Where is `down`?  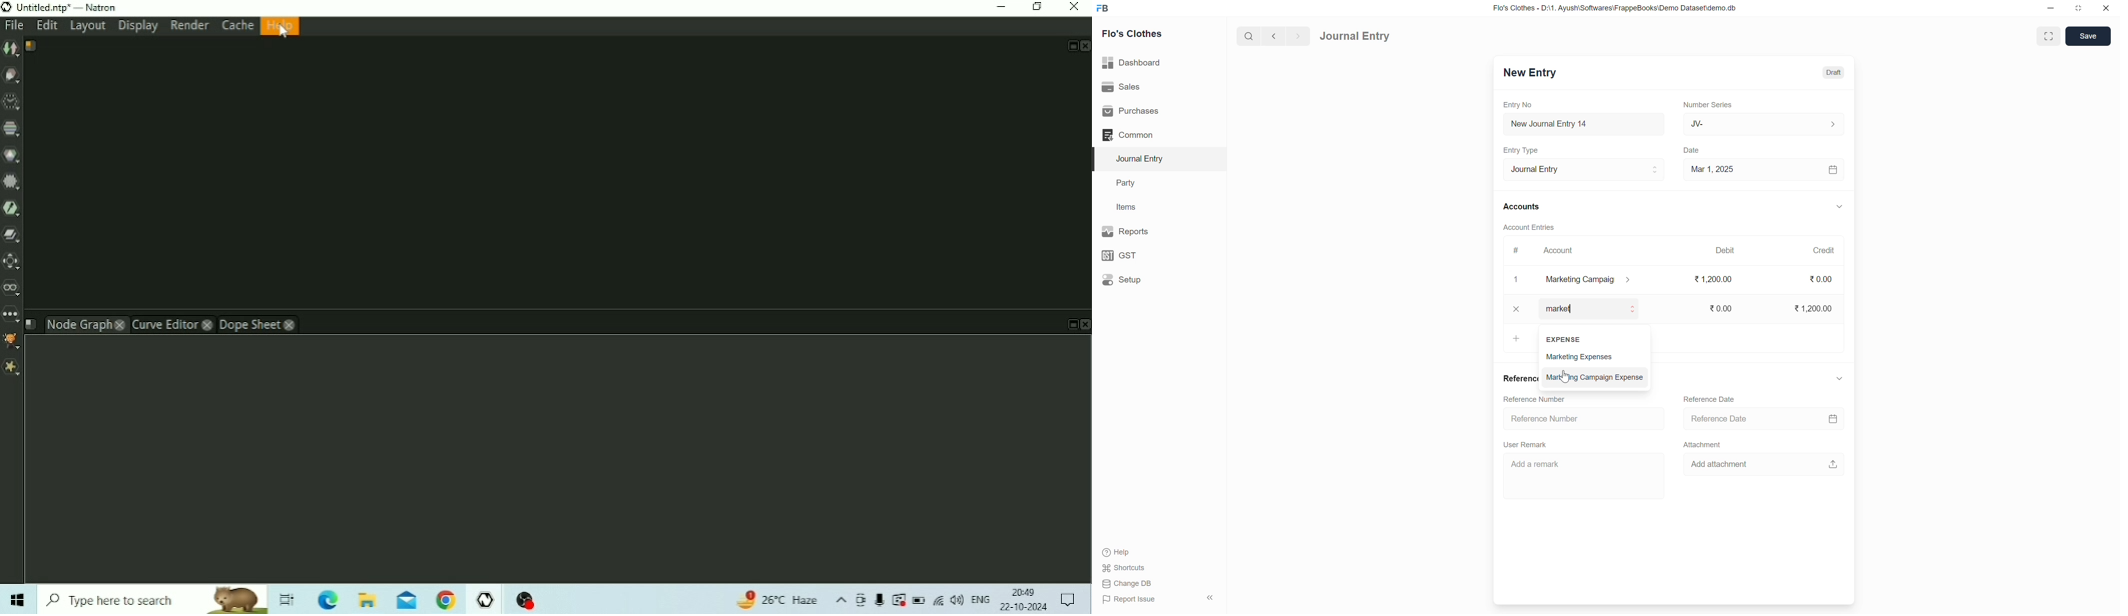
down is located at coordinates (1839, 378).